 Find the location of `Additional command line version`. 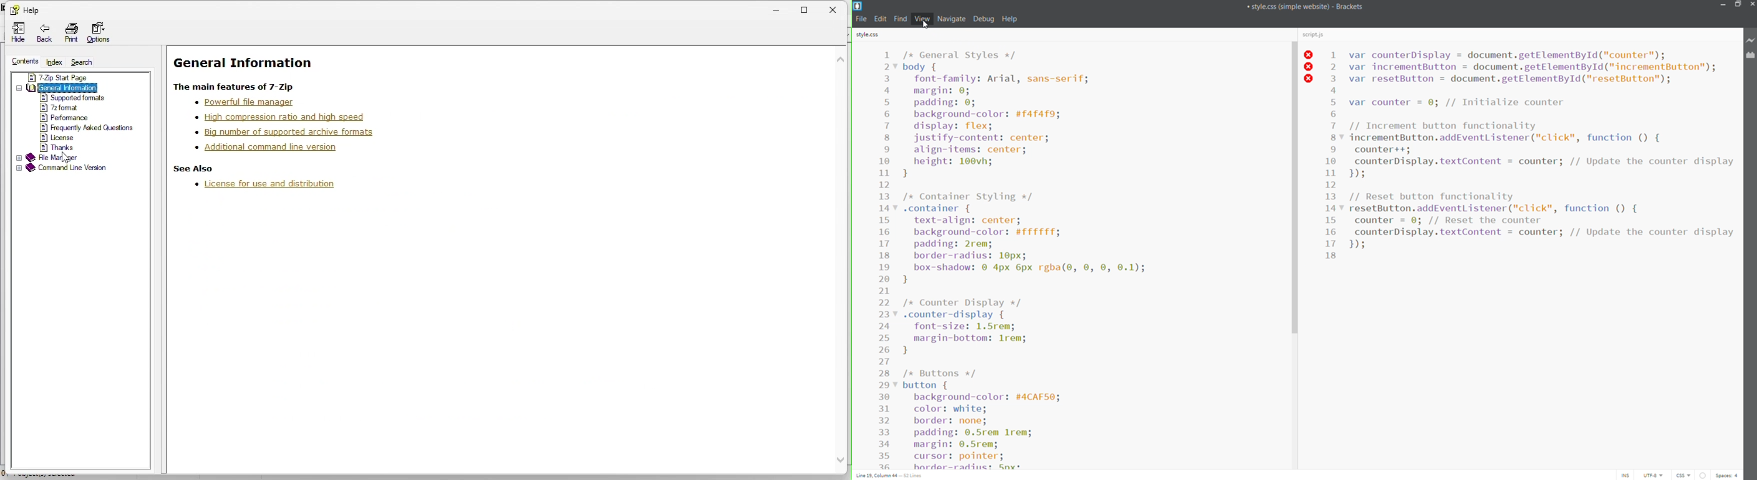

Additional command line version is located at coordinates (267, 147).